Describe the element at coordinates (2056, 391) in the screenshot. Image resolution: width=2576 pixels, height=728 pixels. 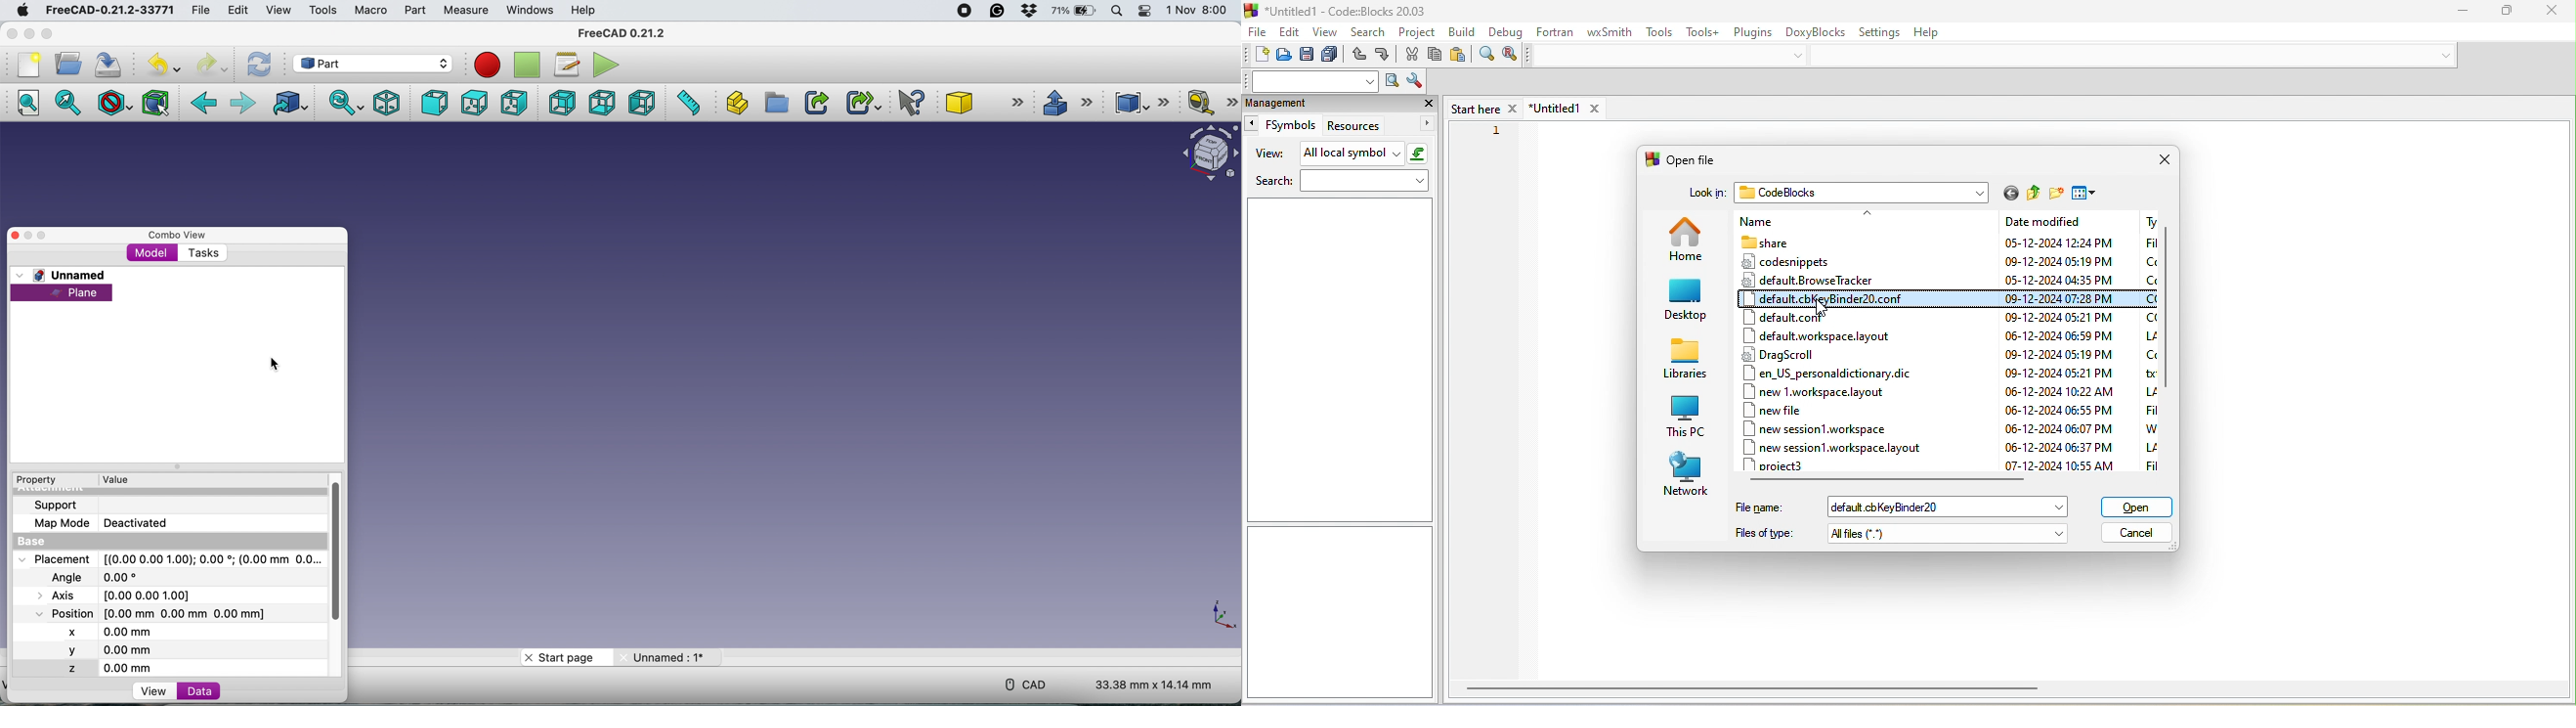
I see `date` at that location.